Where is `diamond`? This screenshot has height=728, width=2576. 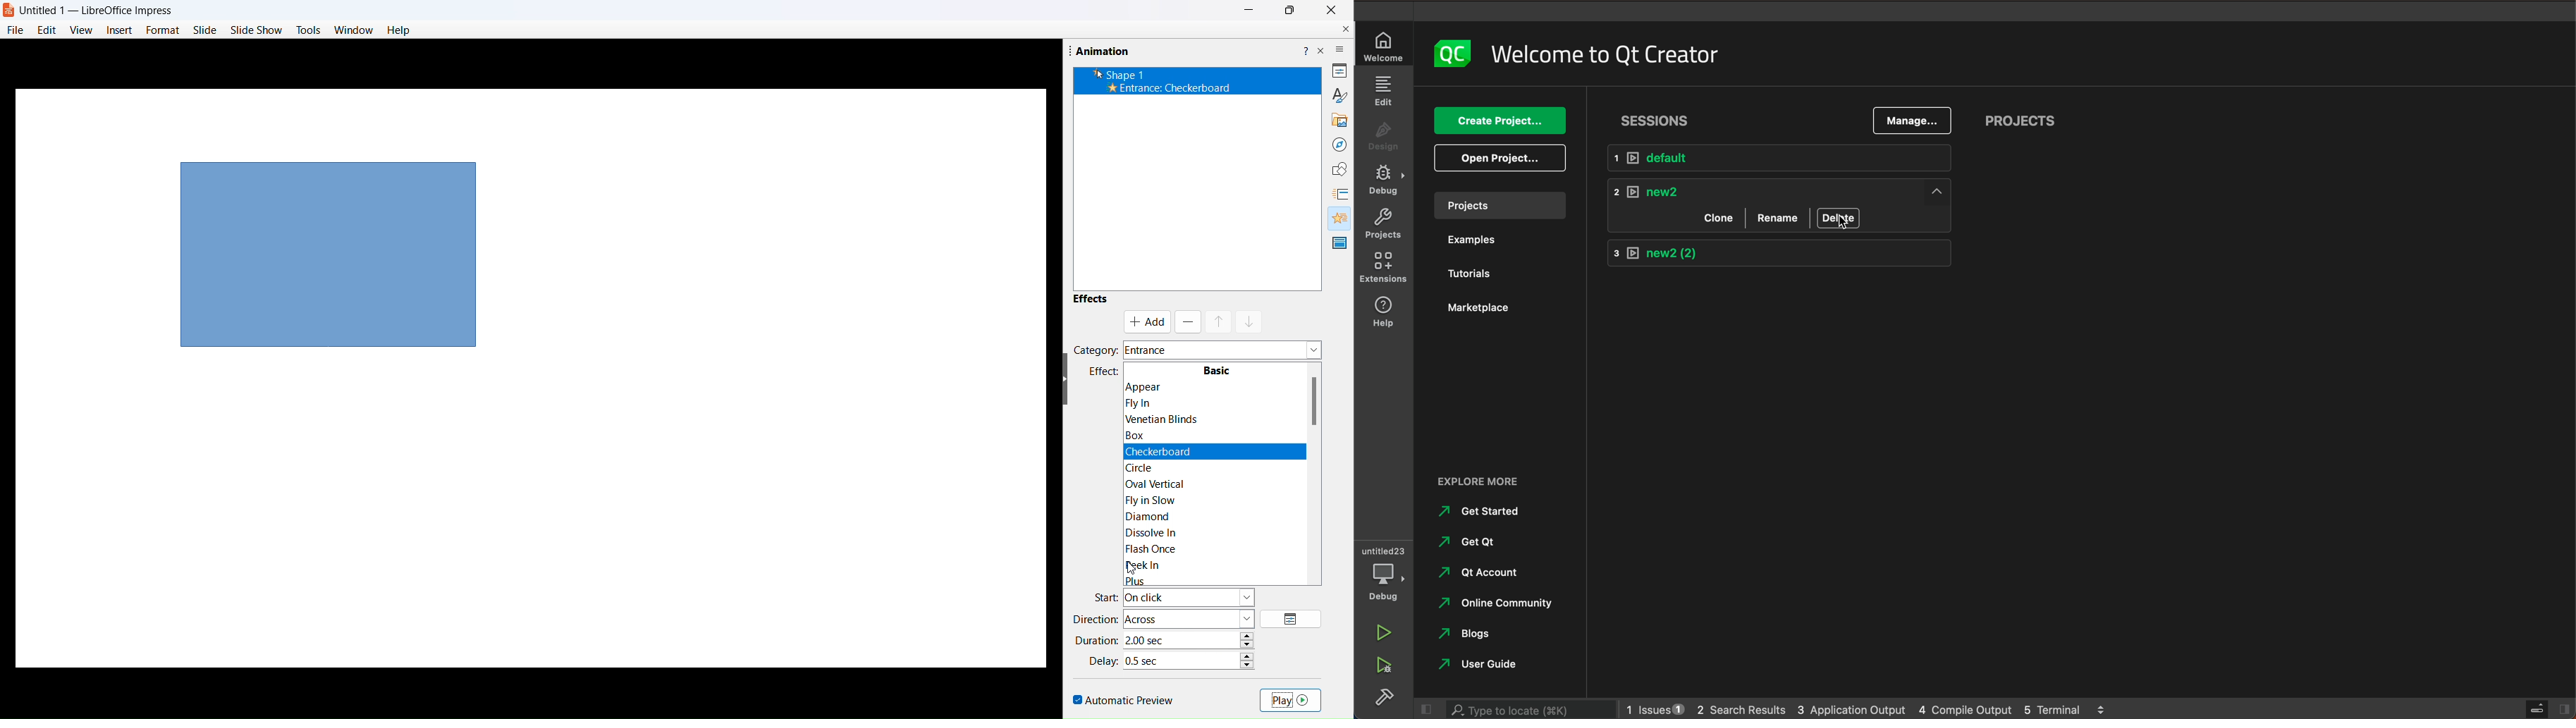
diamond is located at coordinates (1156, 517).